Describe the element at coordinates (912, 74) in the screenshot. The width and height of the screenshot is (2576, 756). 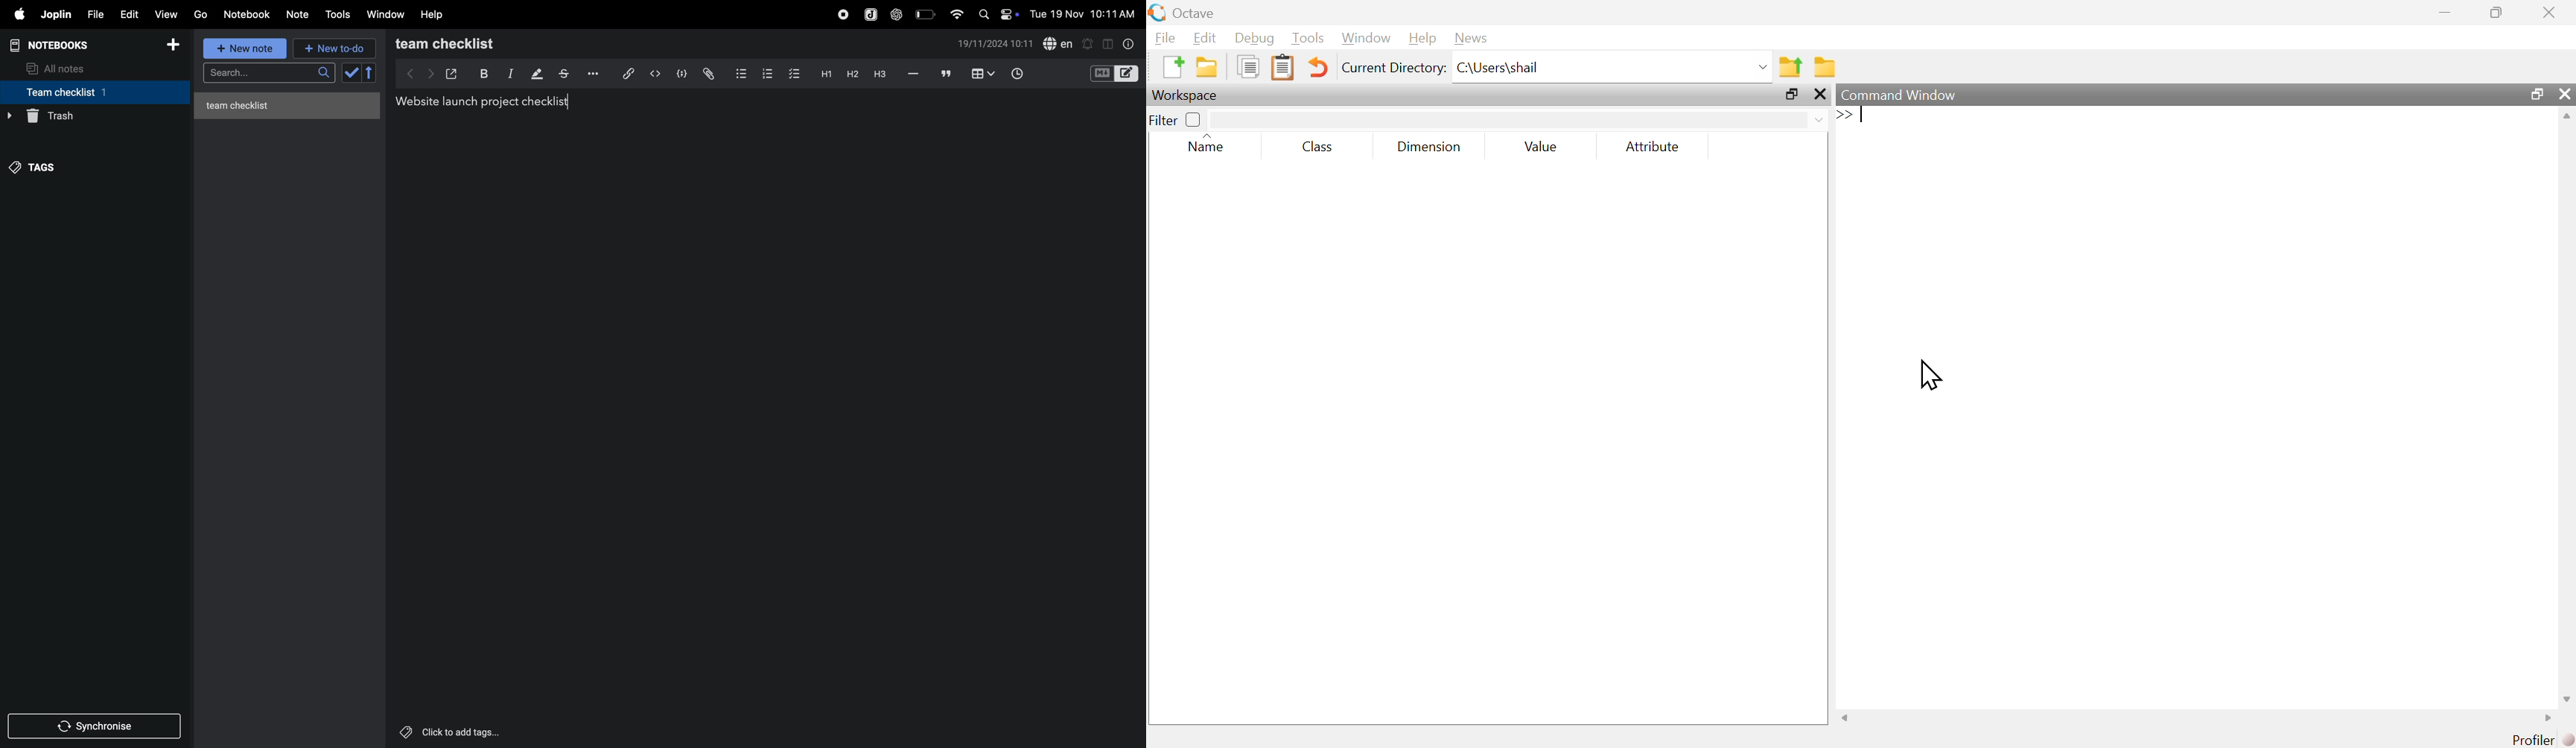
I see `hifen` at that location.